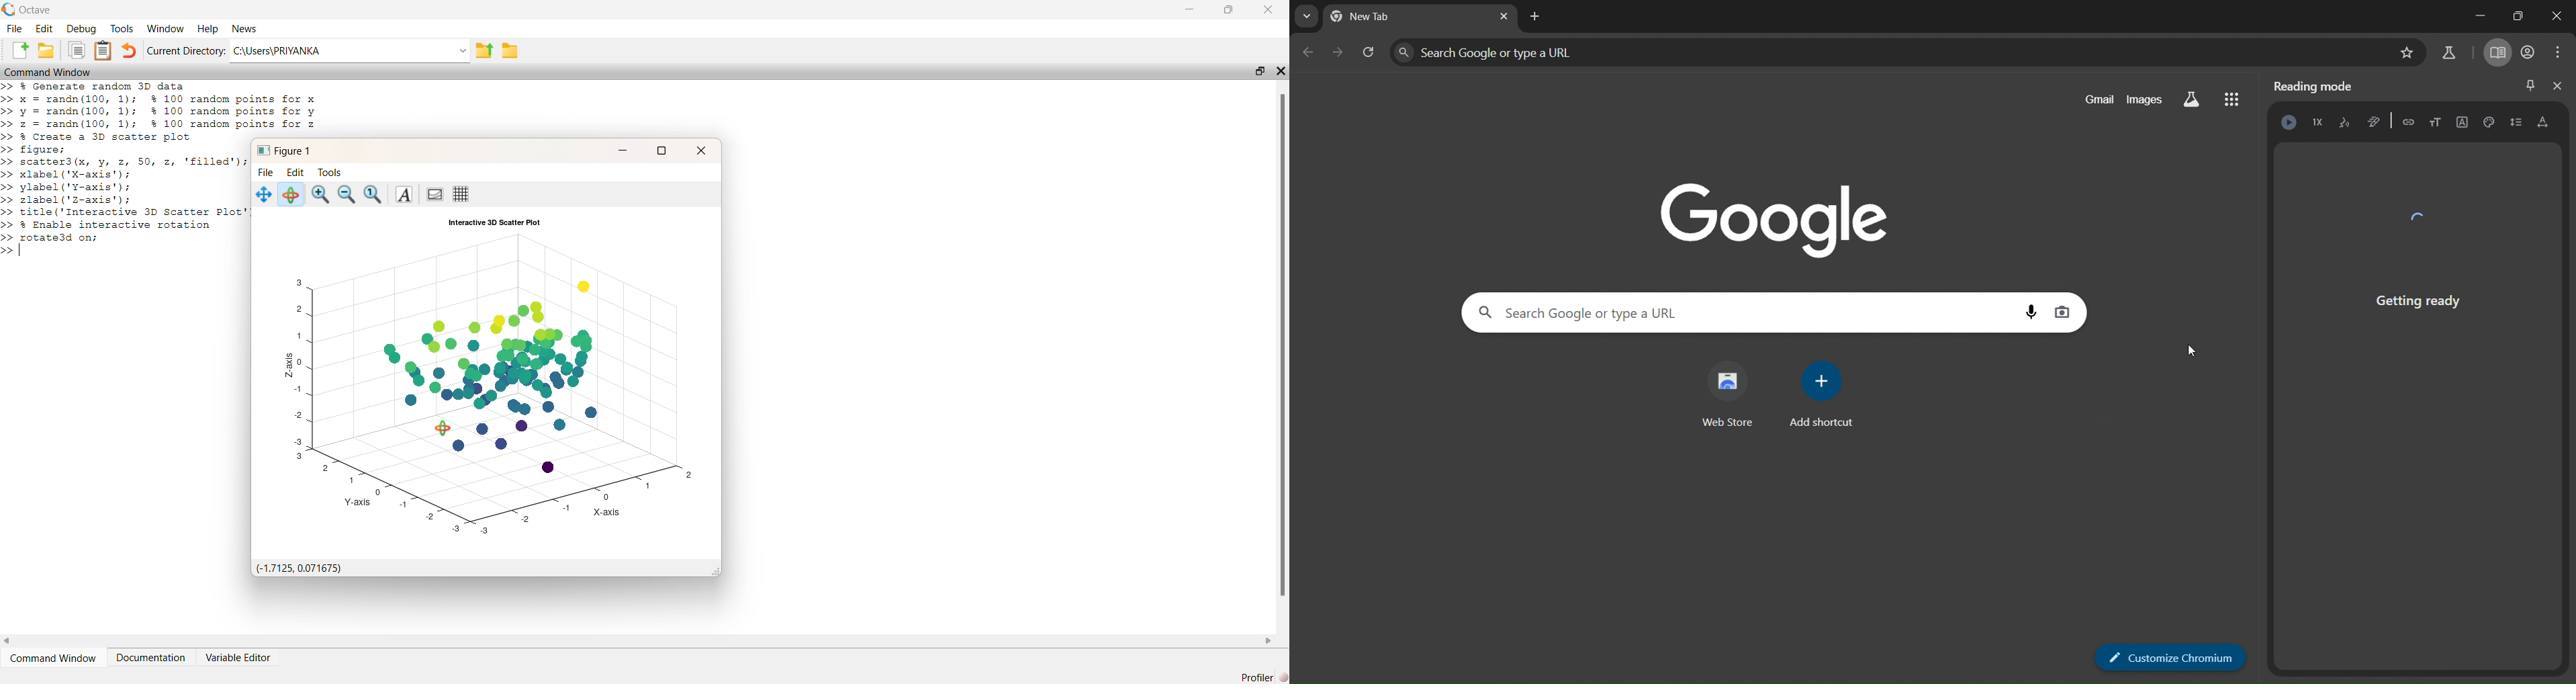 Image resolution: width=2576 pixels, height=700 pixels. Describe the element at coordinates (1337, 51) in the screenshot. I see `go forward one page` at that location.